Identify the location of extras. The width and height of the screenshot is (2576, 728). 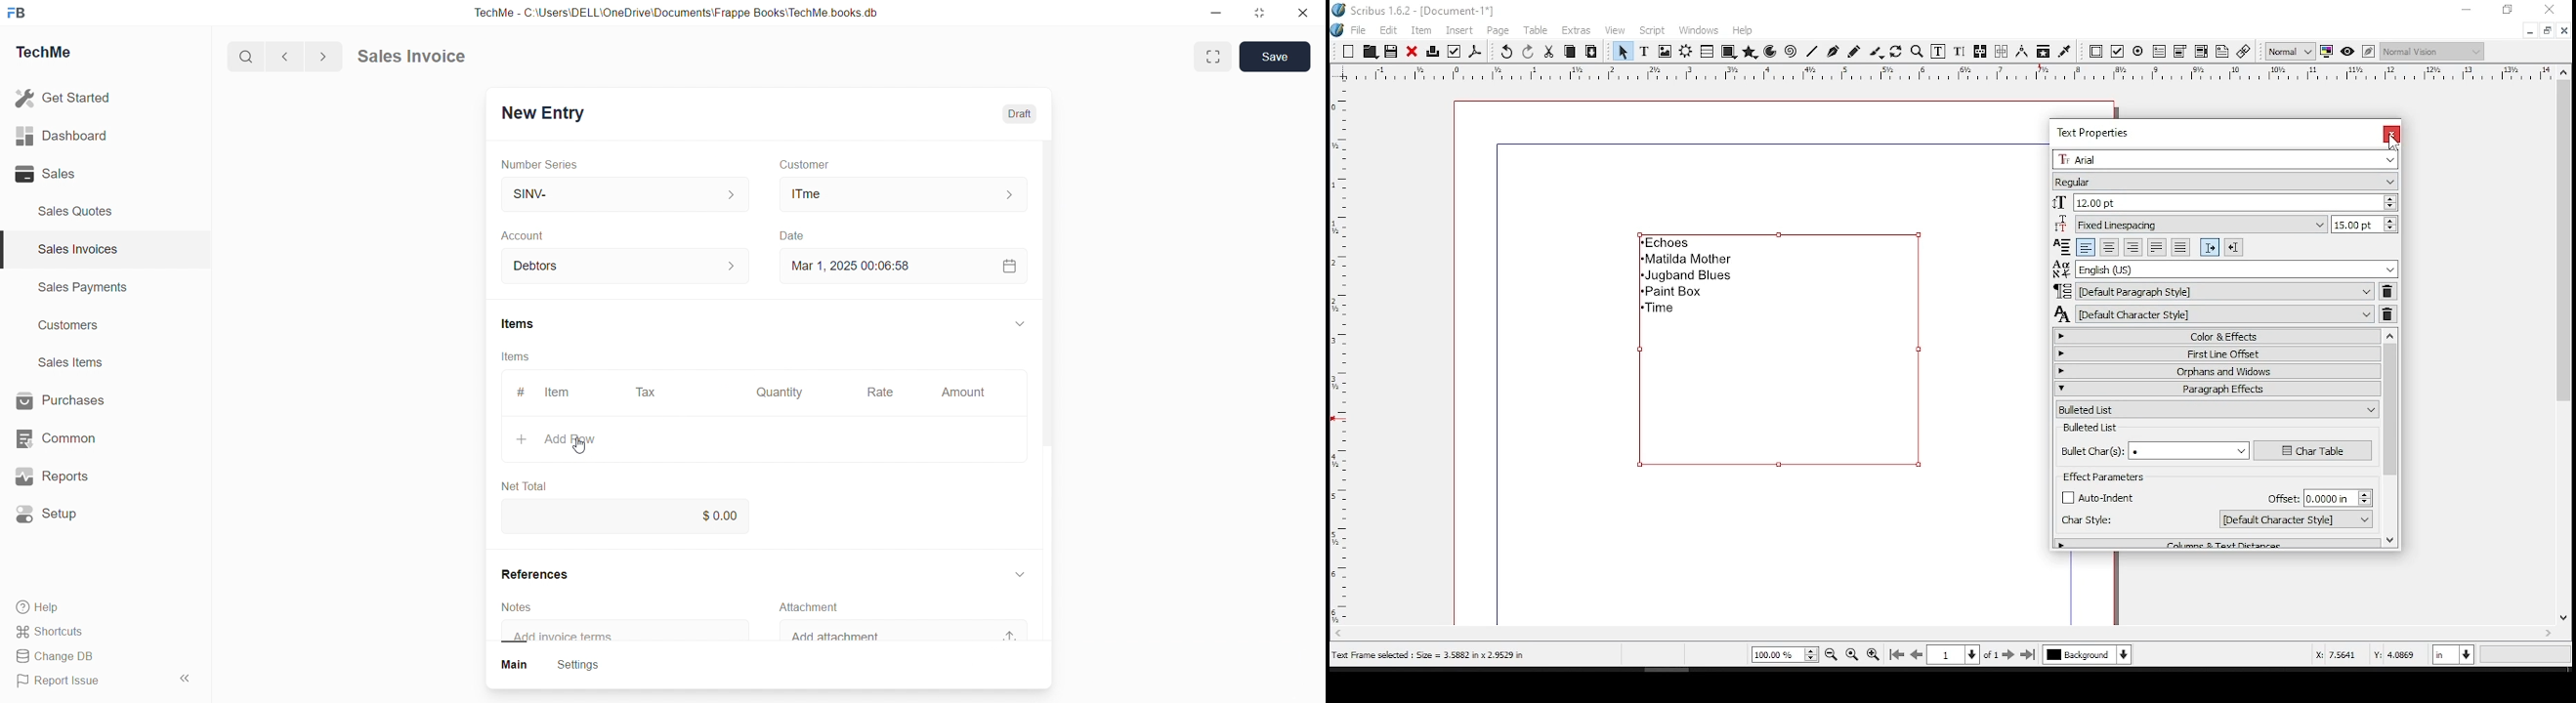
(1578, 31).